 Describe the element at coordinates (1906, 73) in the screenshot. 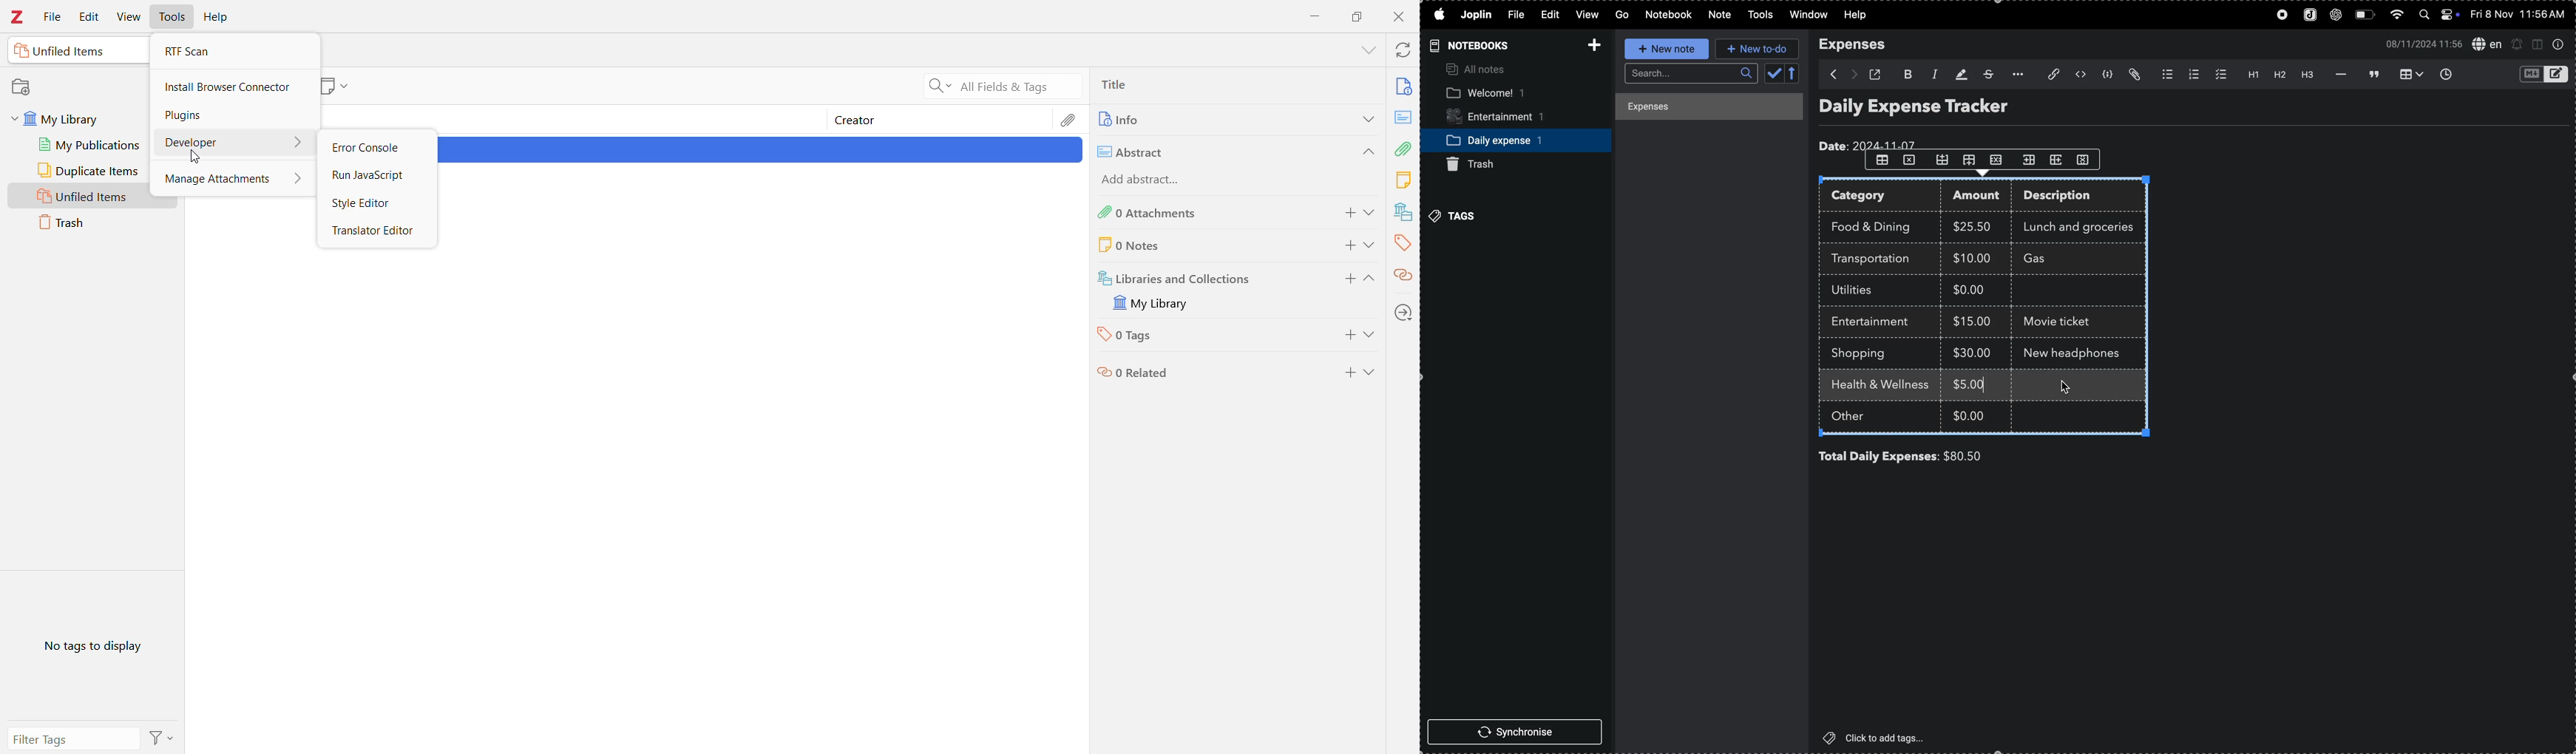

I see `bold` at that location.